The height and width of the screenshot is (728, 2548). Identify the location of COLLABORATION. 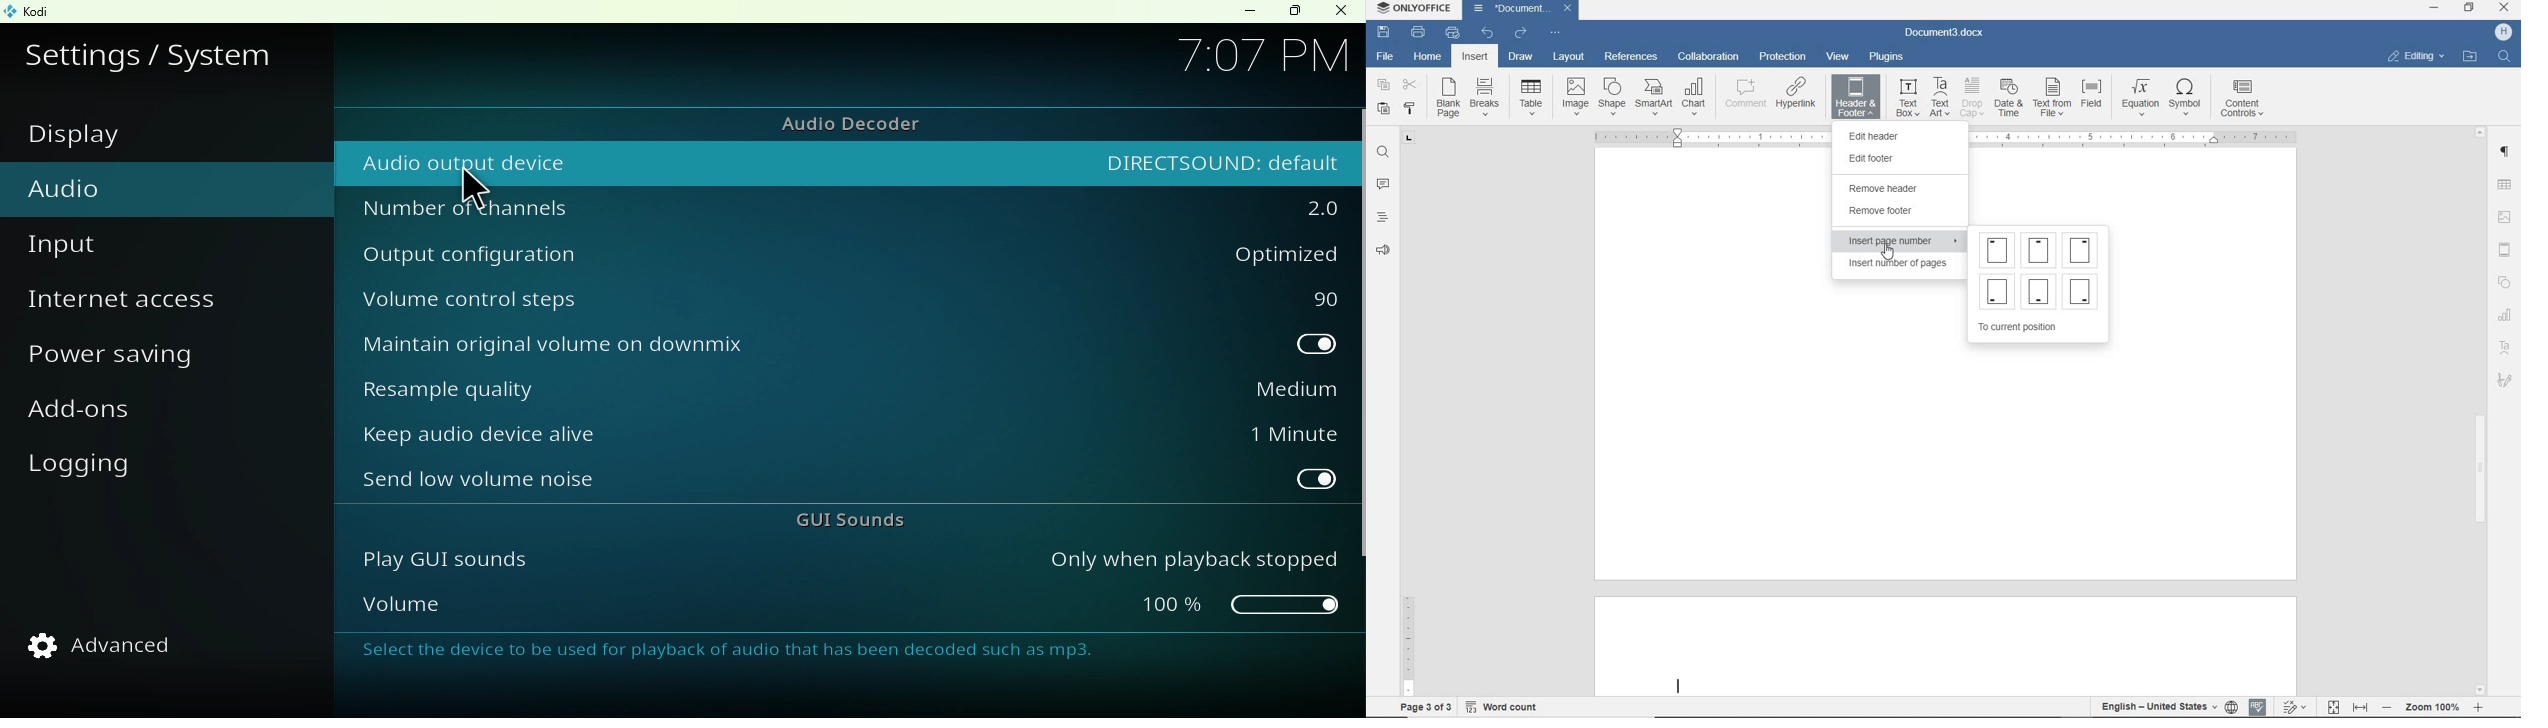
(1708, 58).